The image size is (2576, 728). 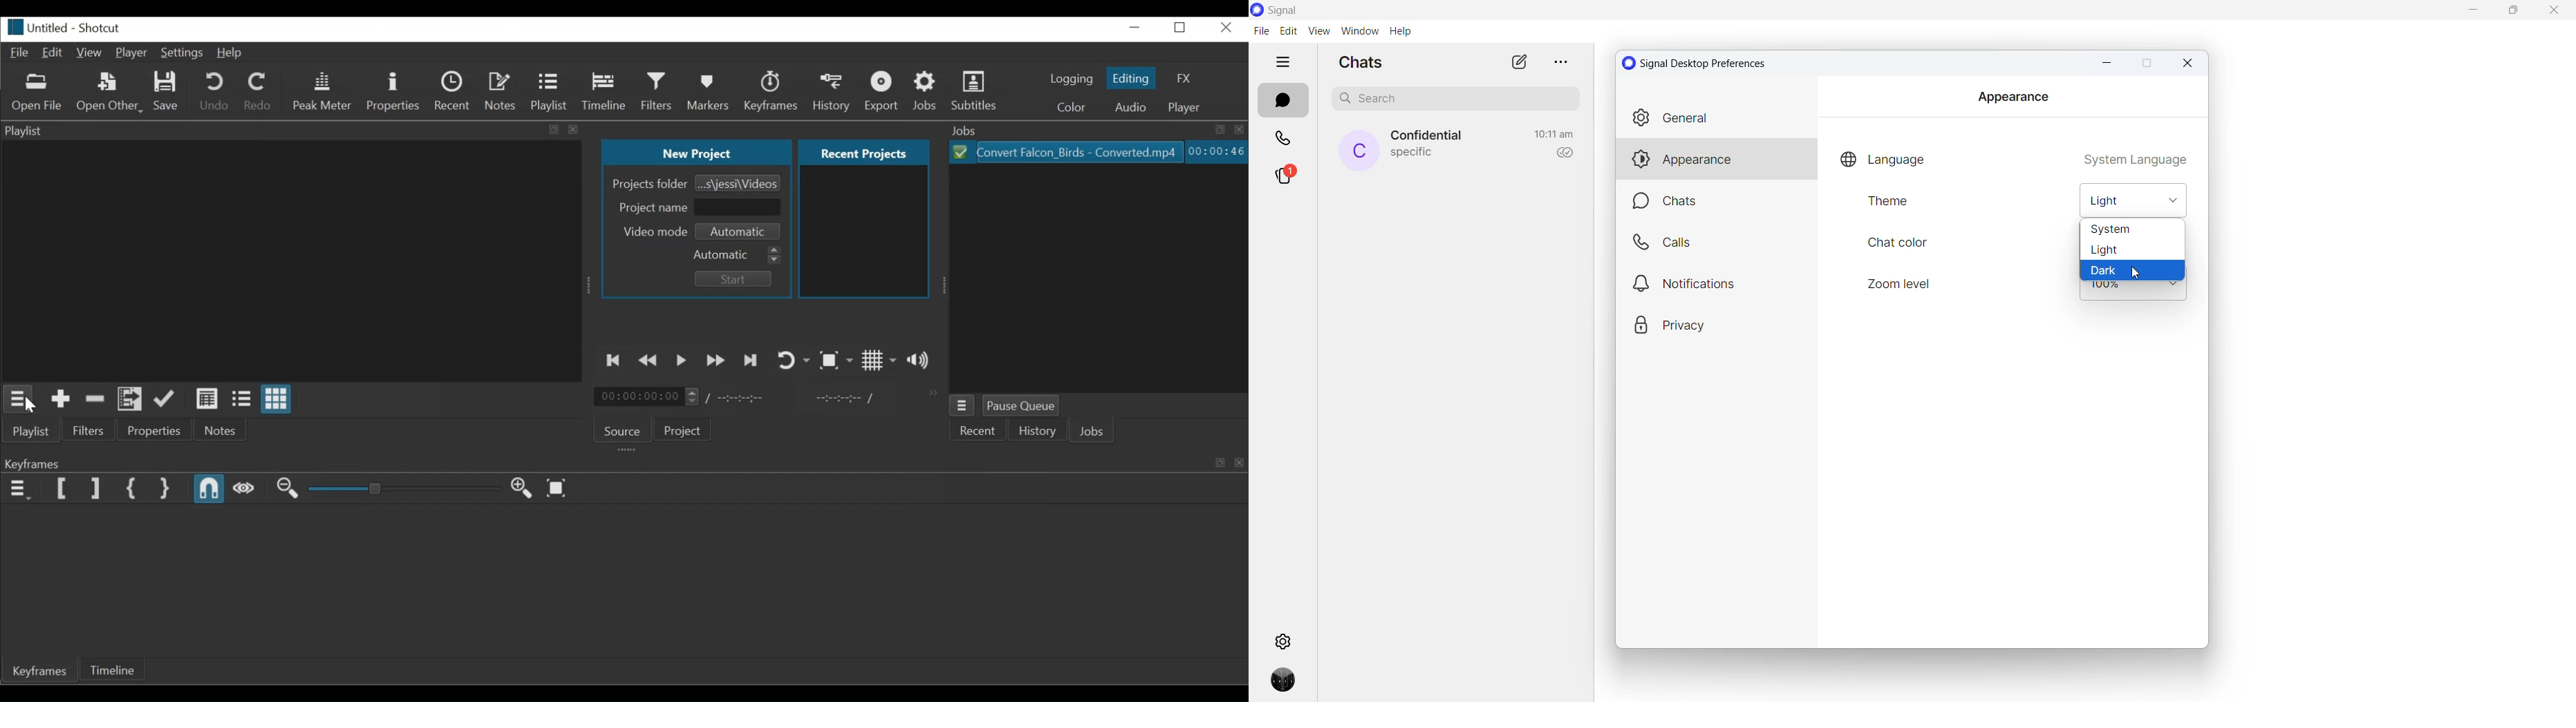 I want to click on general, so click(x=1715, y=118).